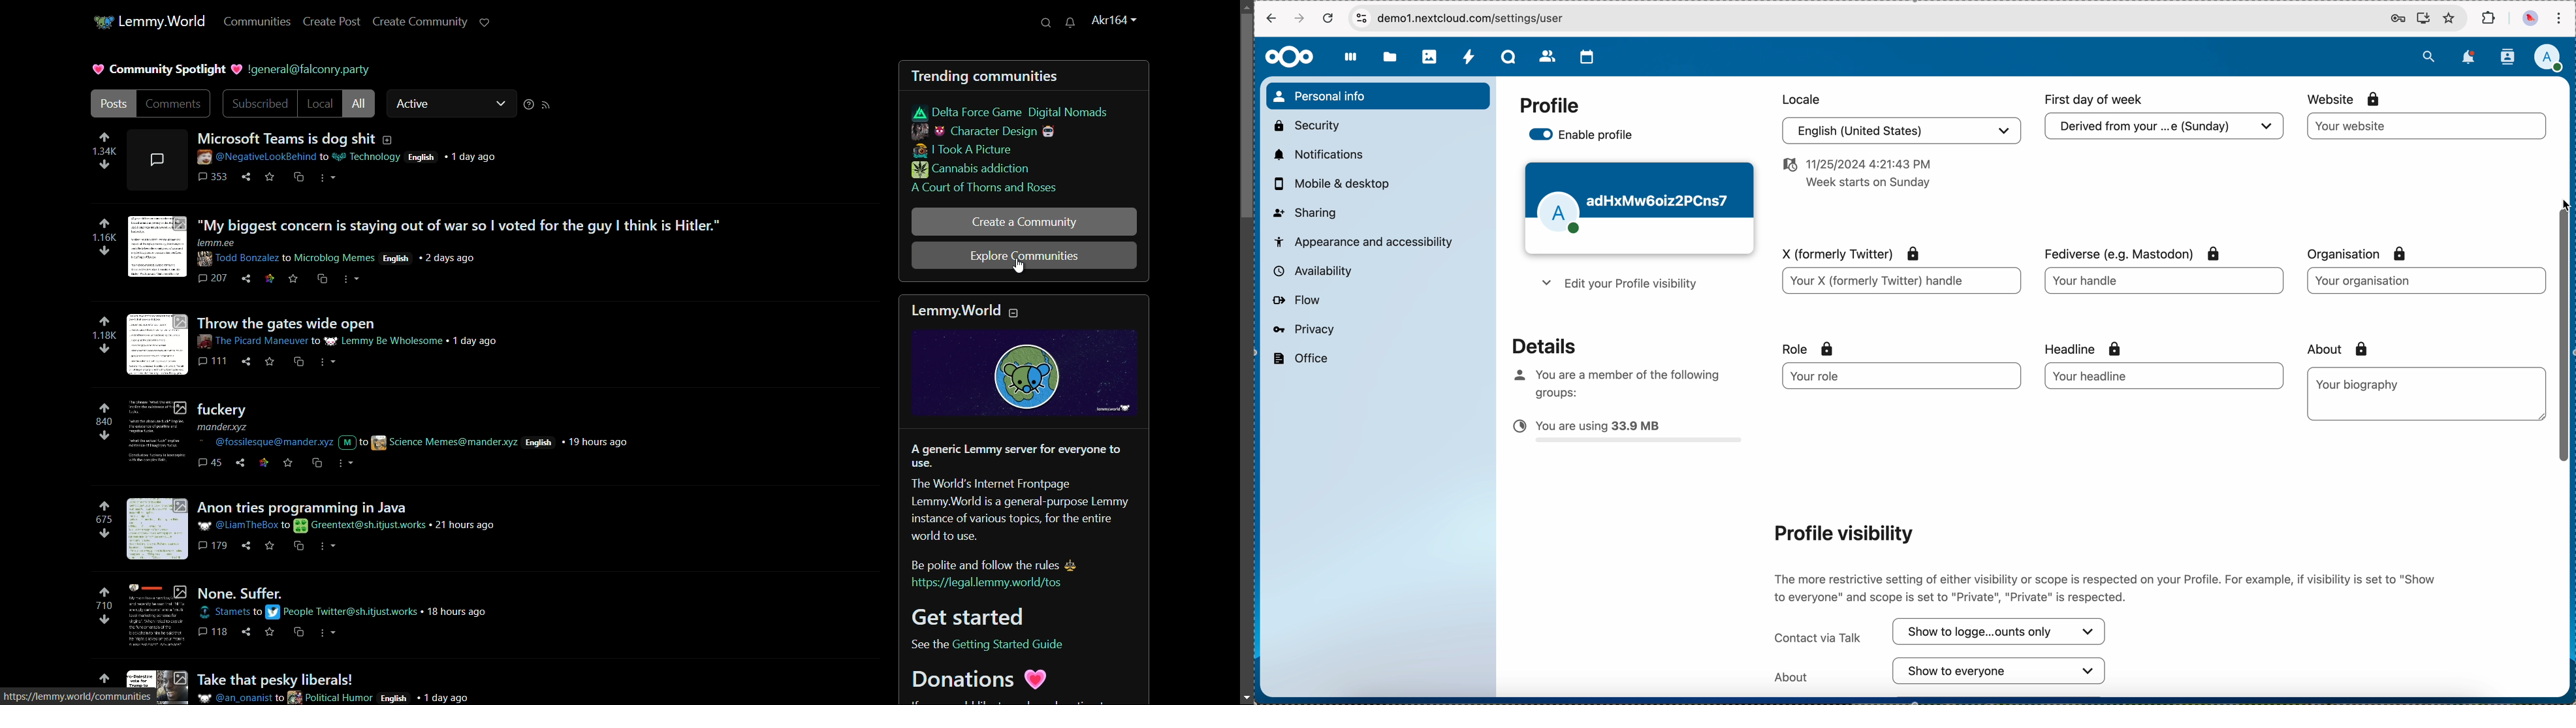  I want to click on files, so click(1390, 59).